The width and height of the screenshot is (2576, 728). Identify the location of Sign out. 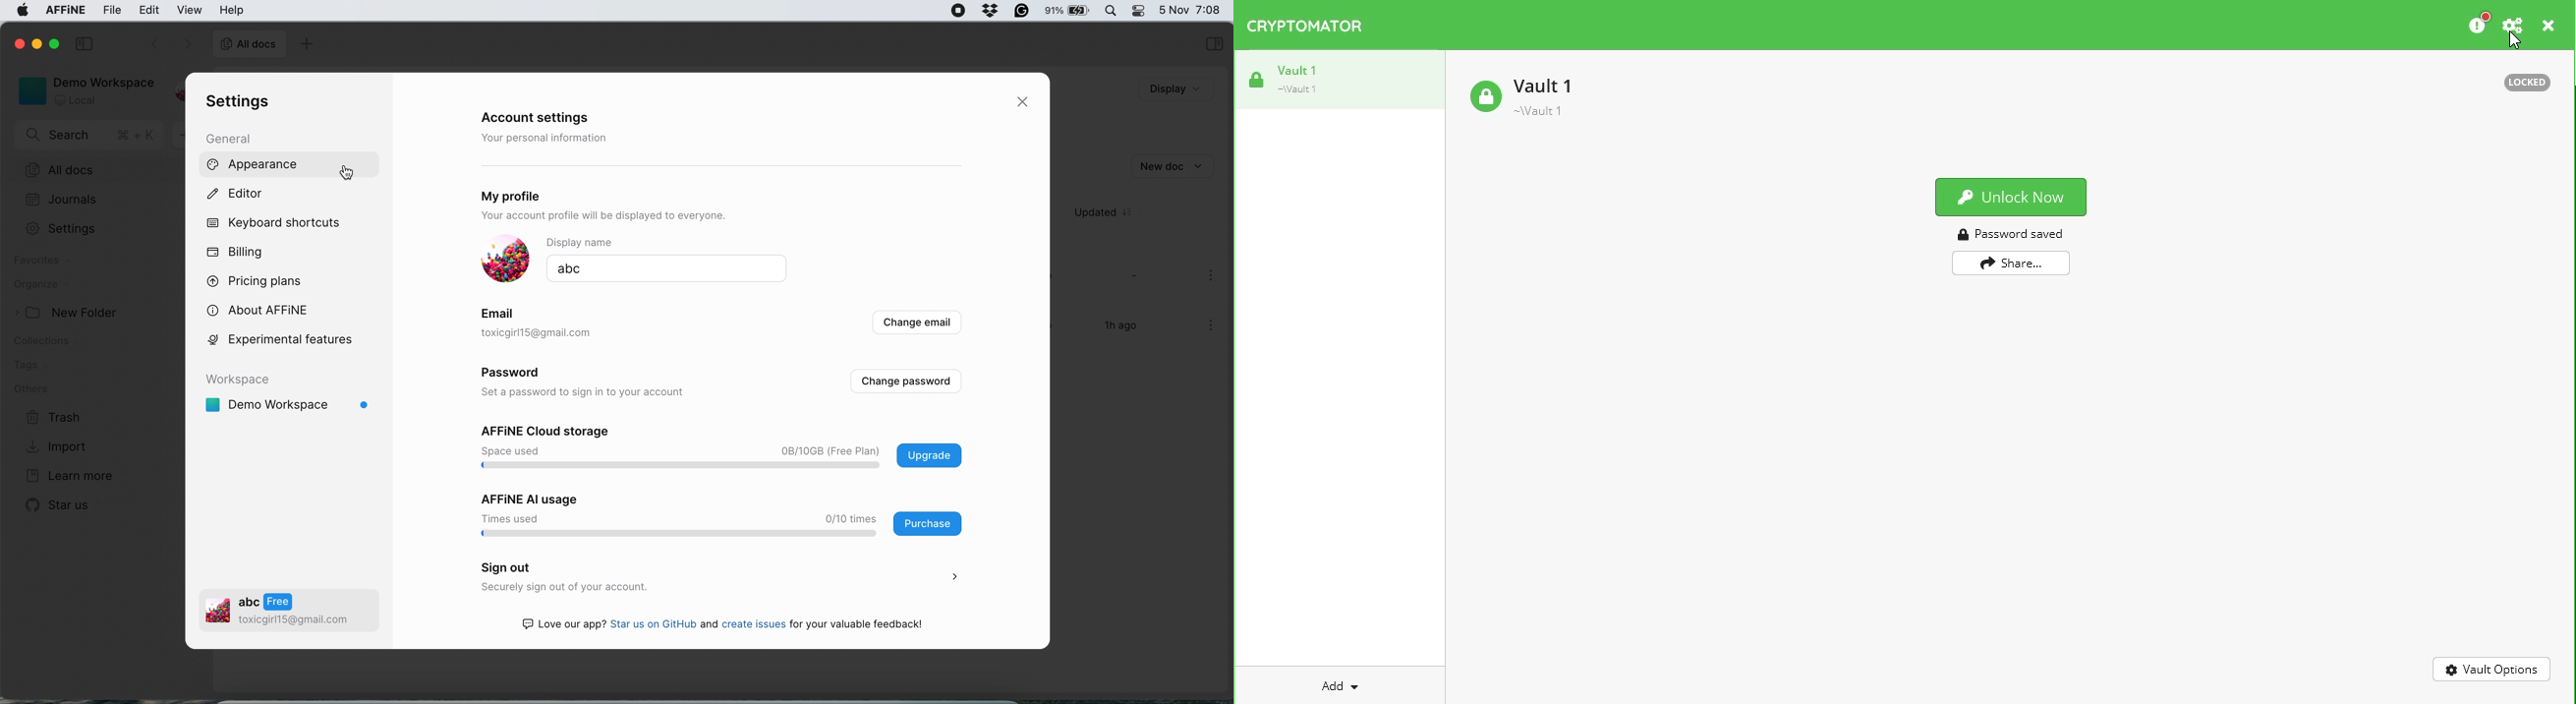
(509, 567).